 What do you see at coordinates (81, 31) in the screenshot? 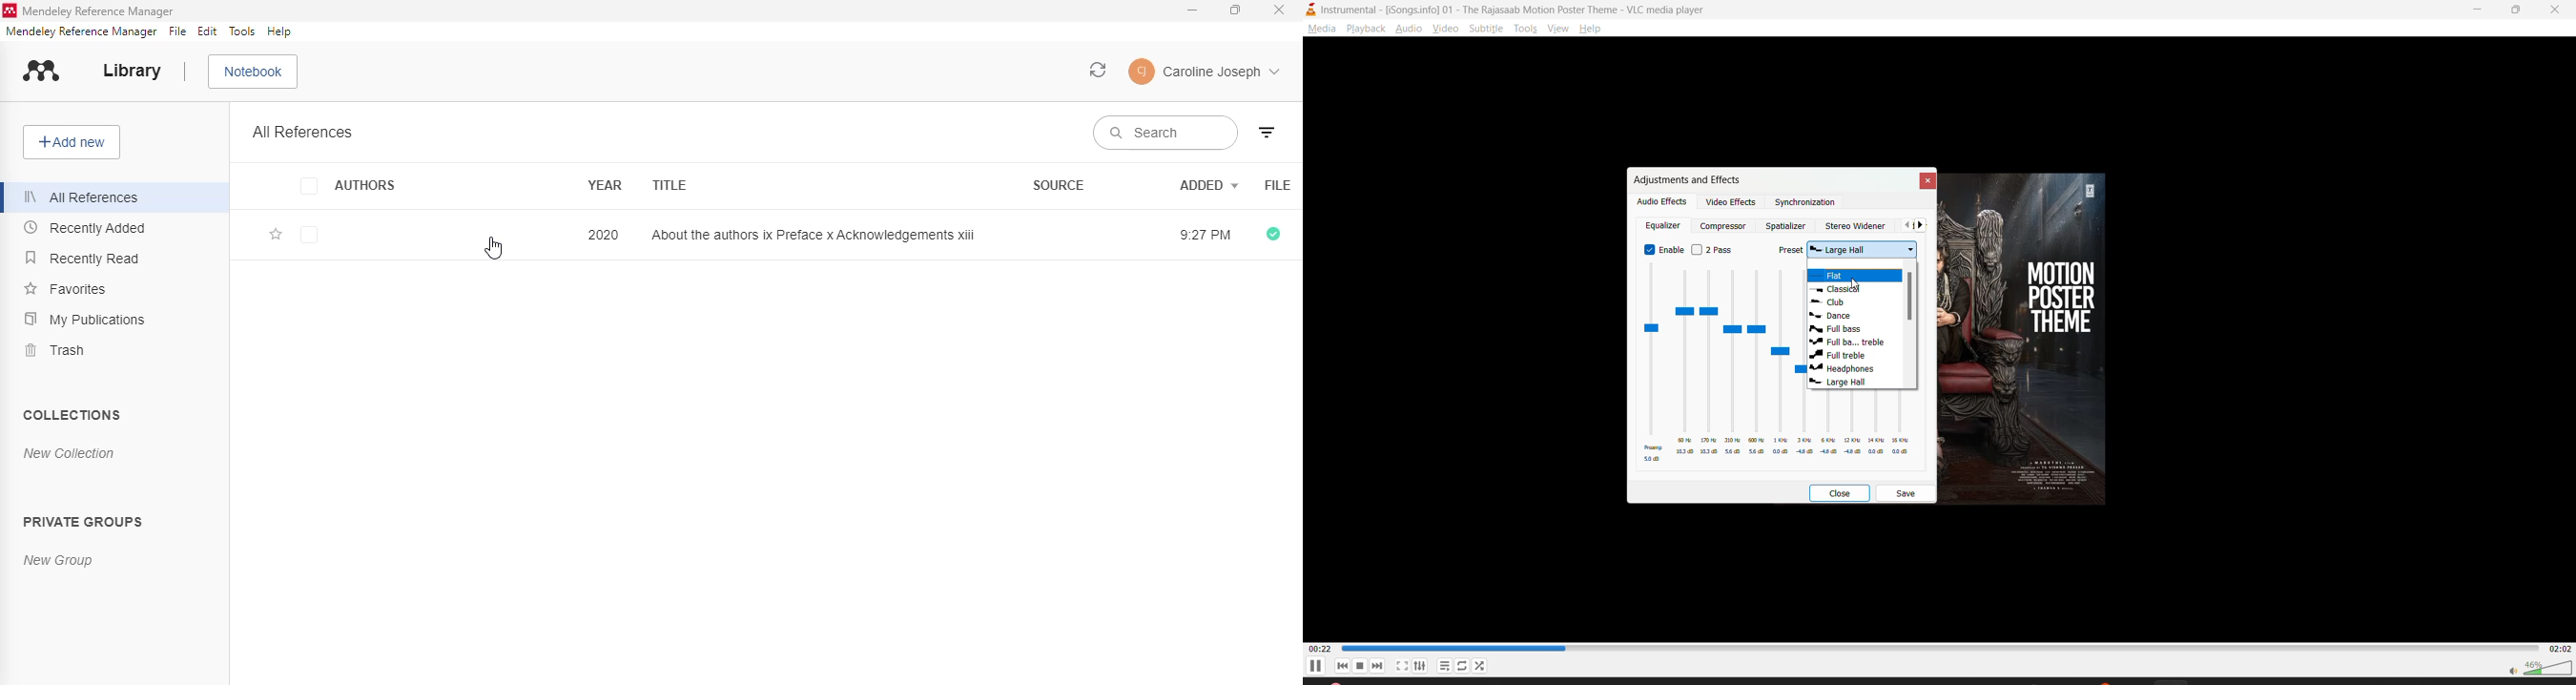
I see `mendeley reference manager` at bounding box center [81, 31].